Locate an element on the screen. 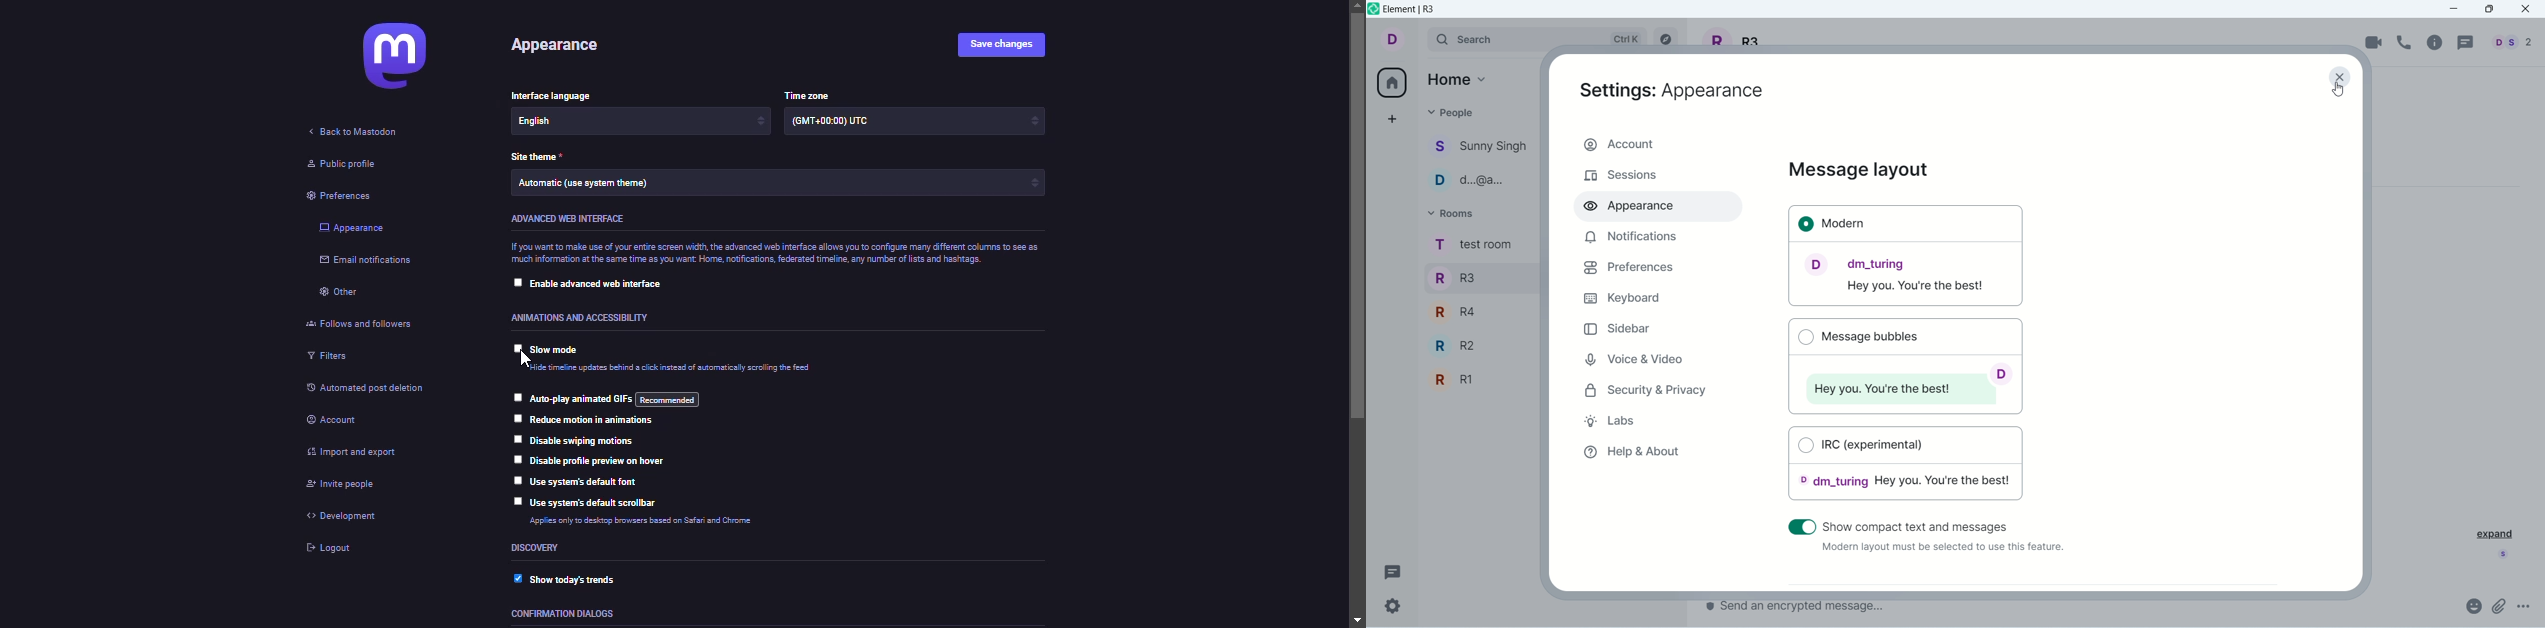  click to select is located at coordinates (515, 459).